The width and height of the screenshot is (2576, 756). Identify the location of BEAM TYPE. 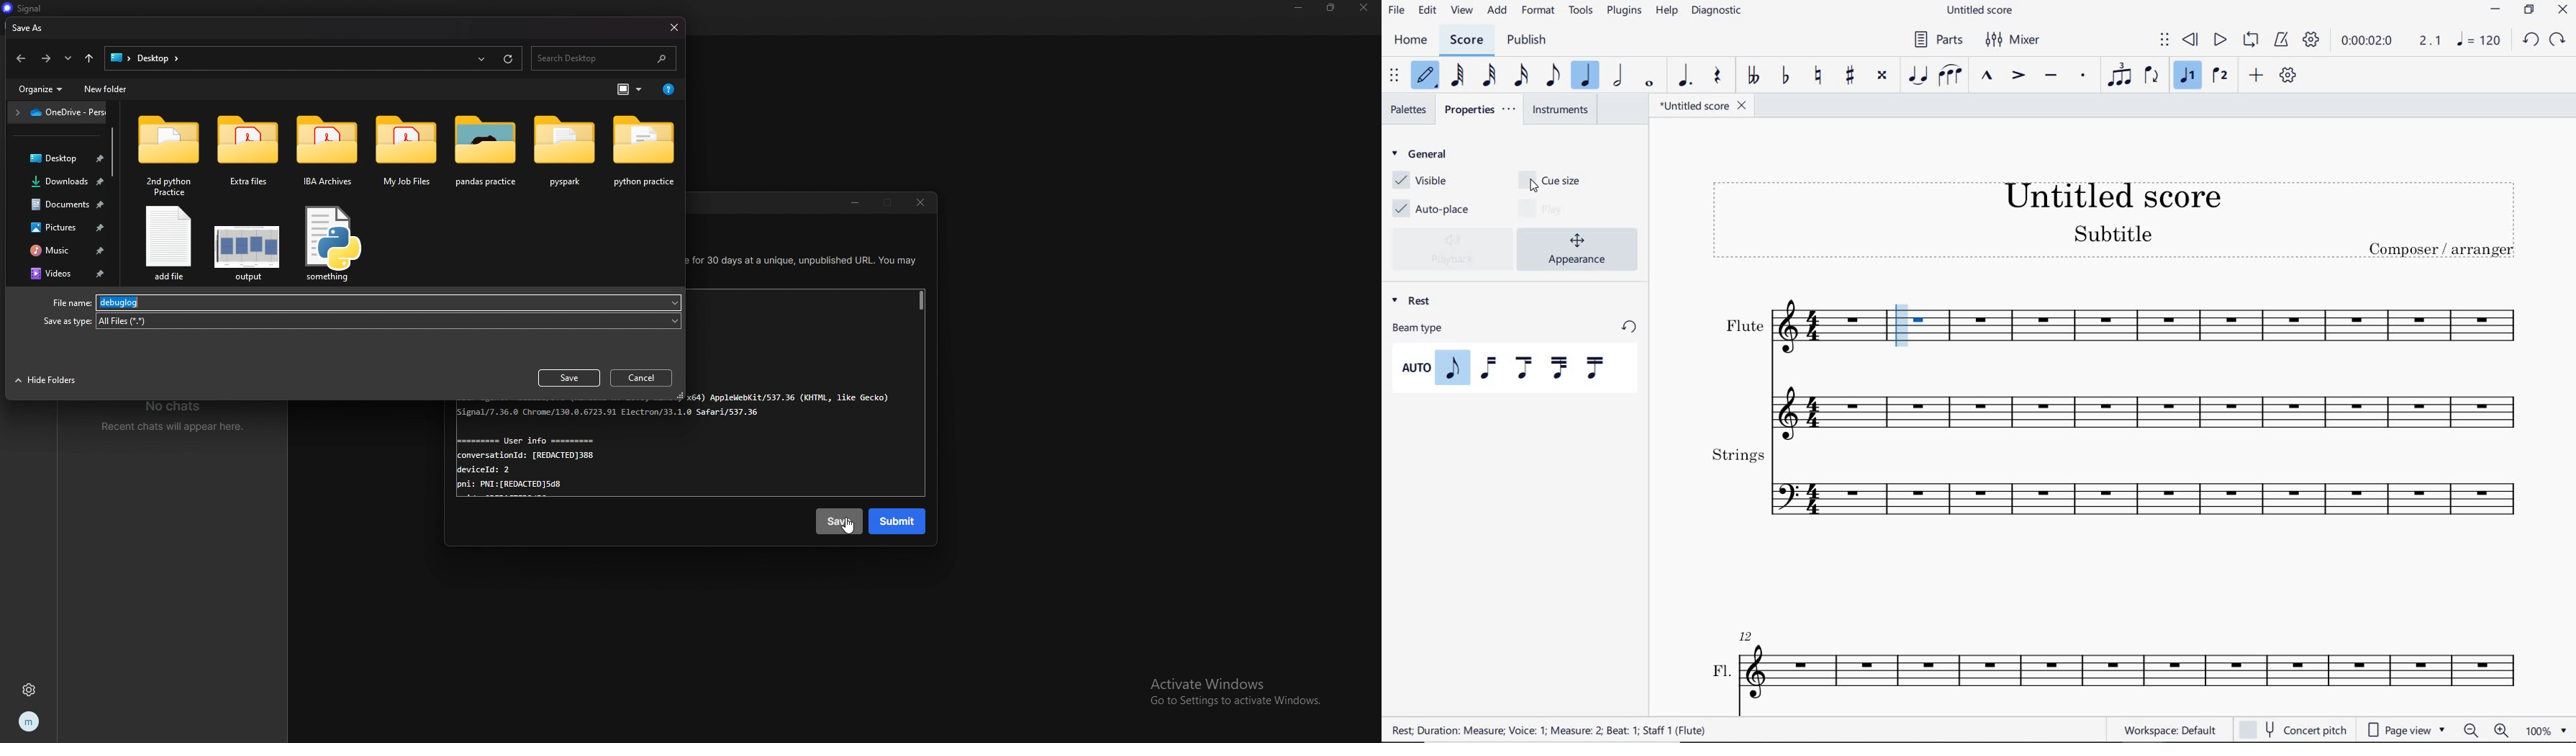
(1515, 327).